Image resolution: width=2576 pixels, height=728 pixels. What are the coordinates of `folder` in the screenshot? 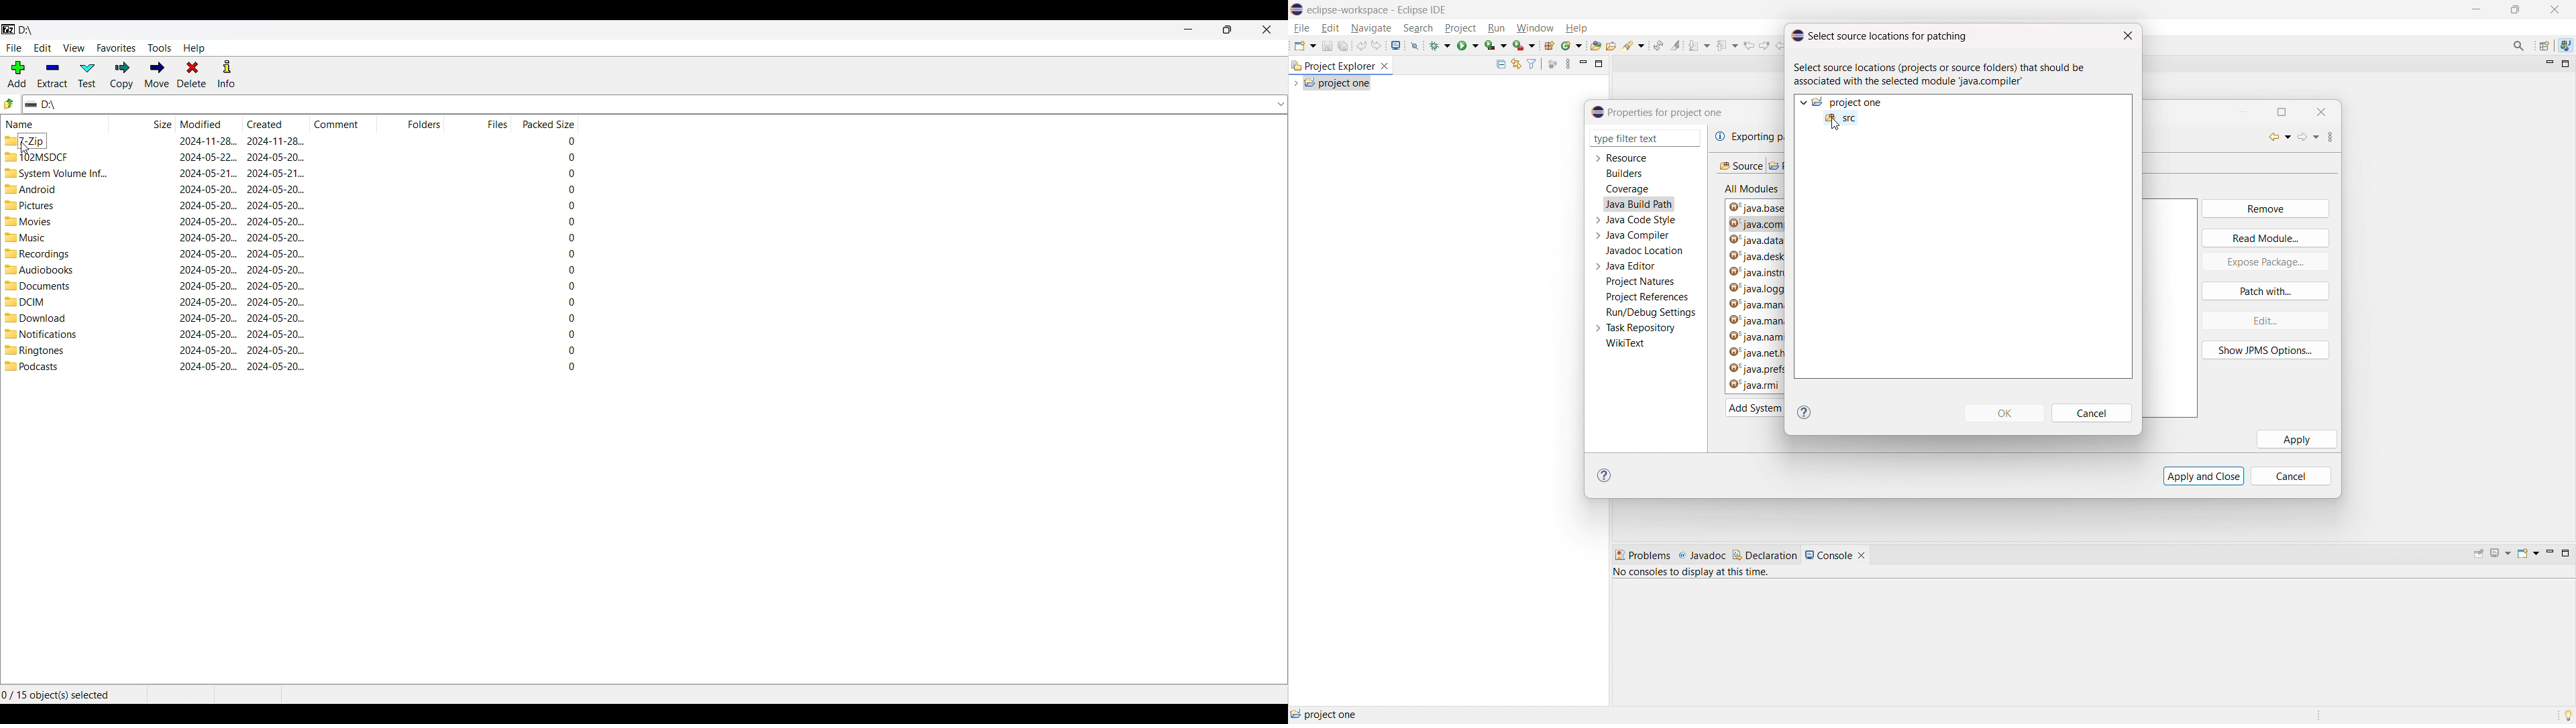 It's located at (38, 253).